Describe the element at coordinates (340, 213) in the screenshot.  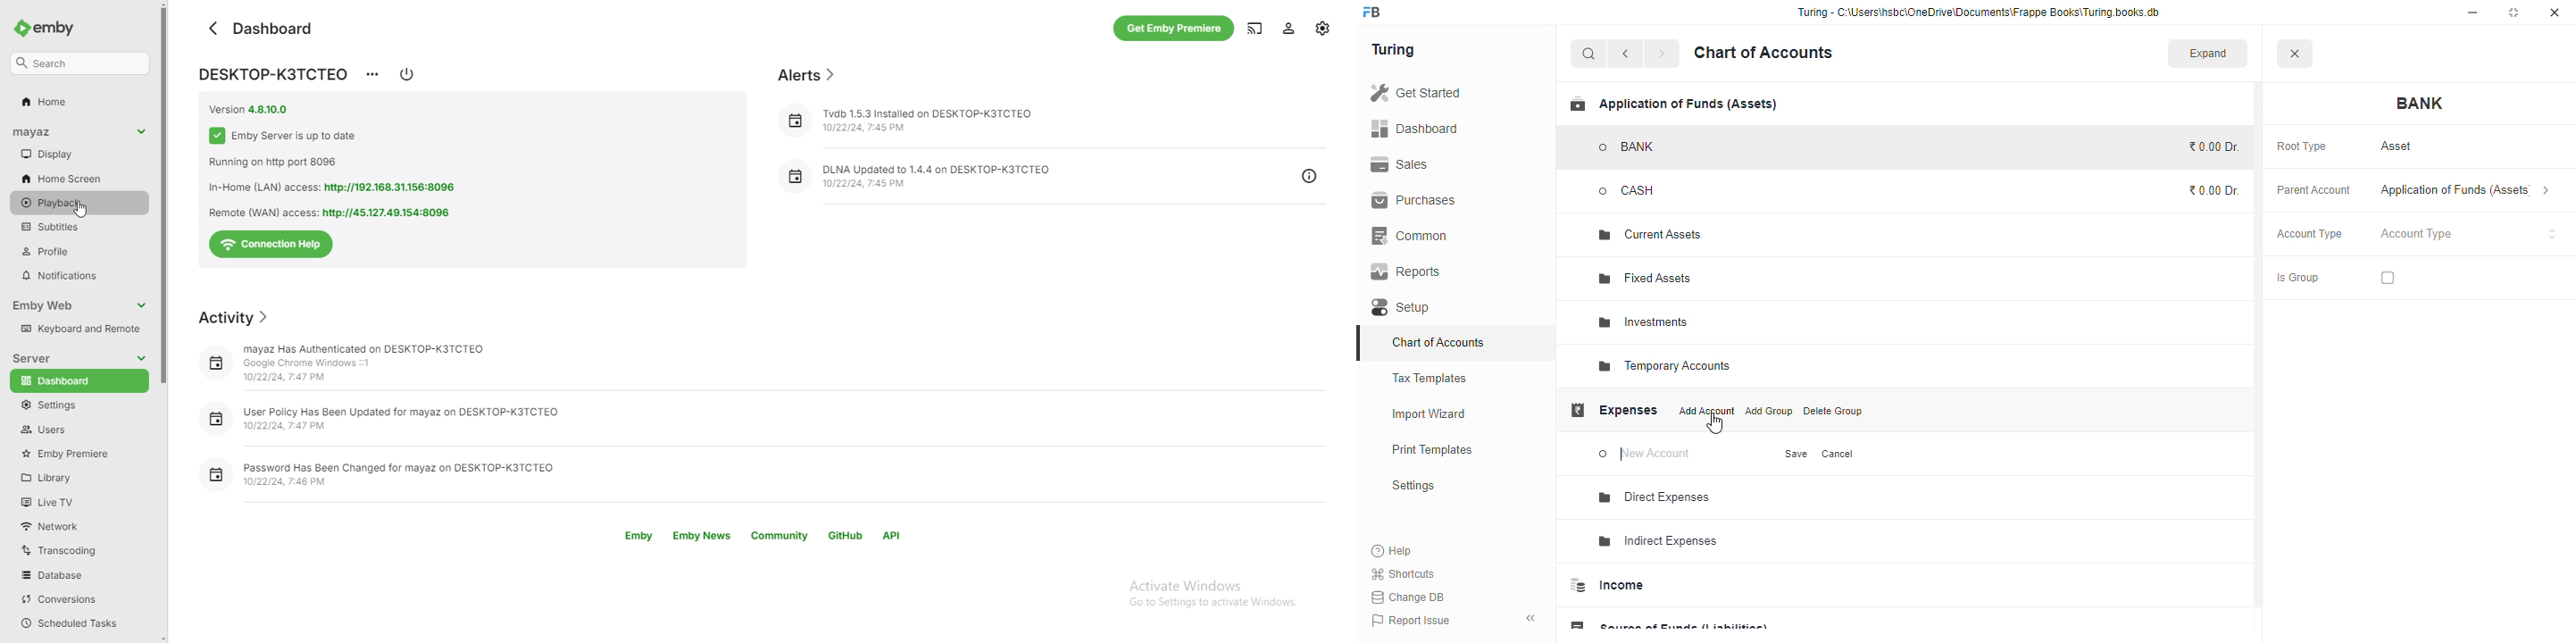
I see `Remote (WAN) access: http://45.127.49.154:8096` at that location.